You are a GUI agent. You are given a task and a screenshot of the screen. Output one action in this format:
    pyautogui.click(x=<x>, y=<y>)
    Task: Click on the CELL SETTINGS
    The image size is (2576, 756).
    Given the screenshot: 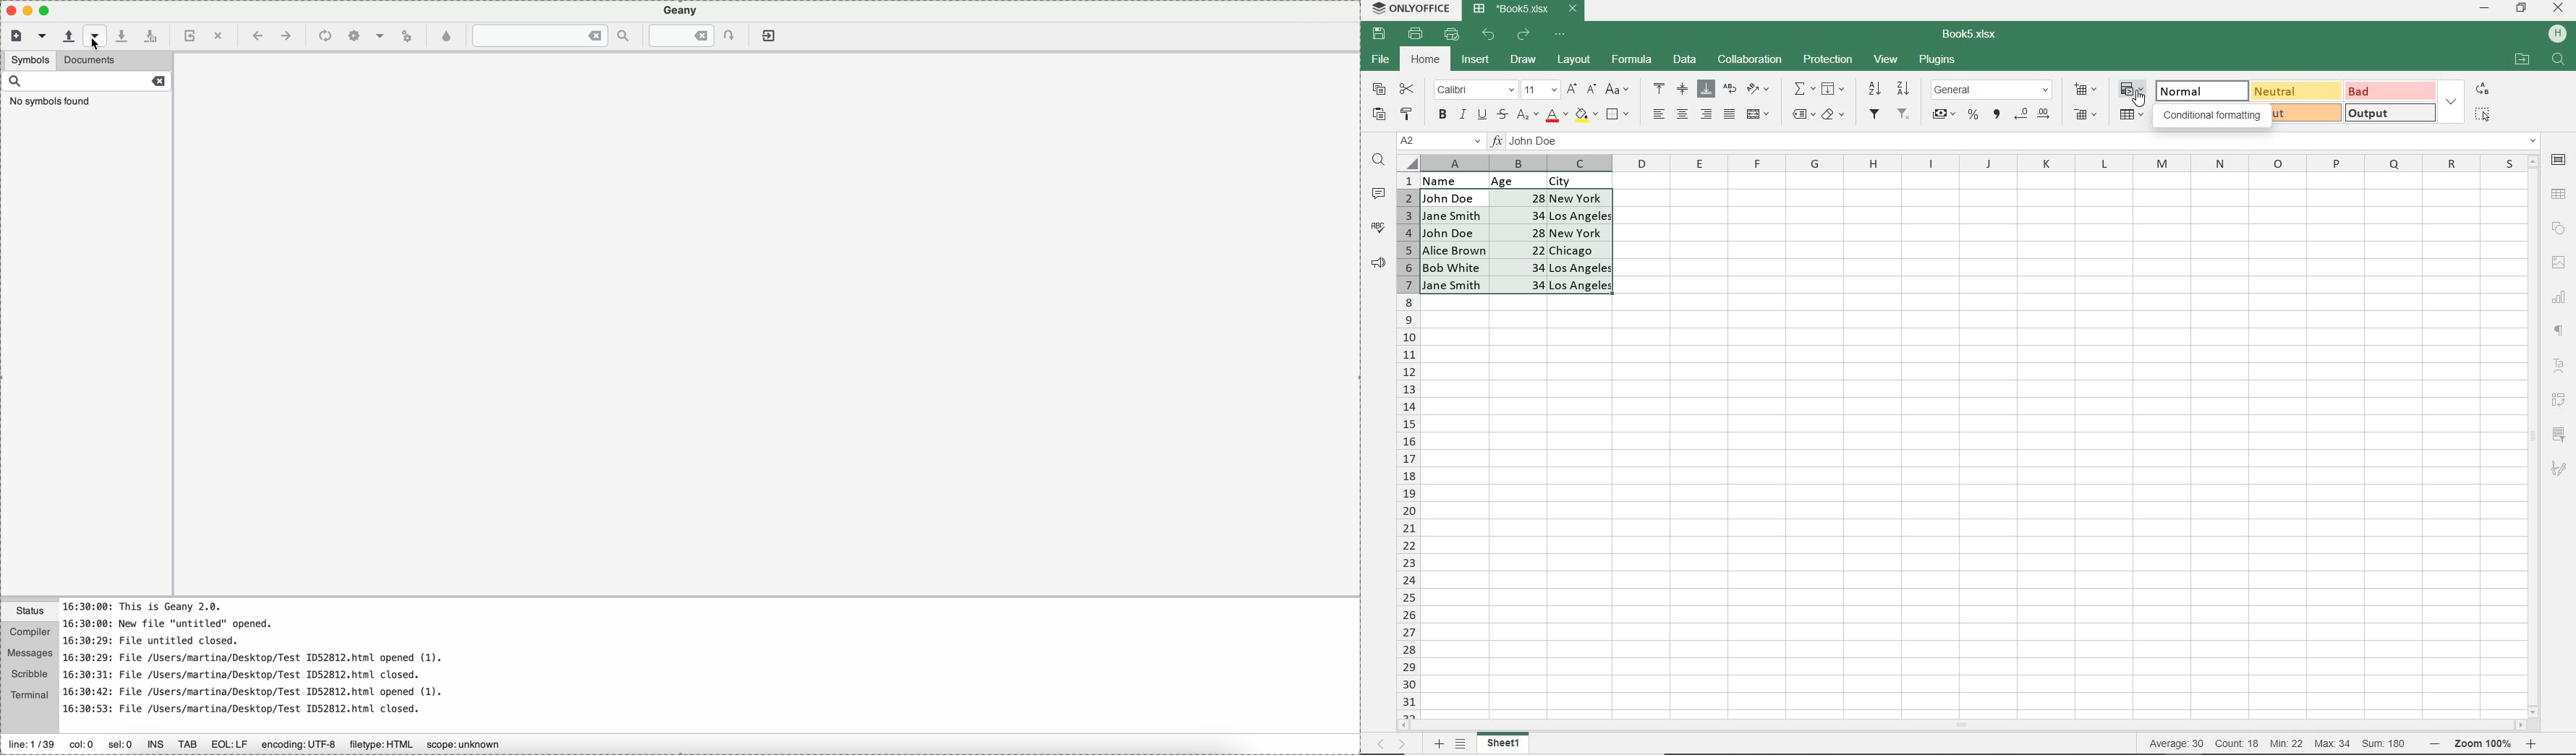 What is the action you would take?
    pyautogui.click(x=2559, y=159)
    